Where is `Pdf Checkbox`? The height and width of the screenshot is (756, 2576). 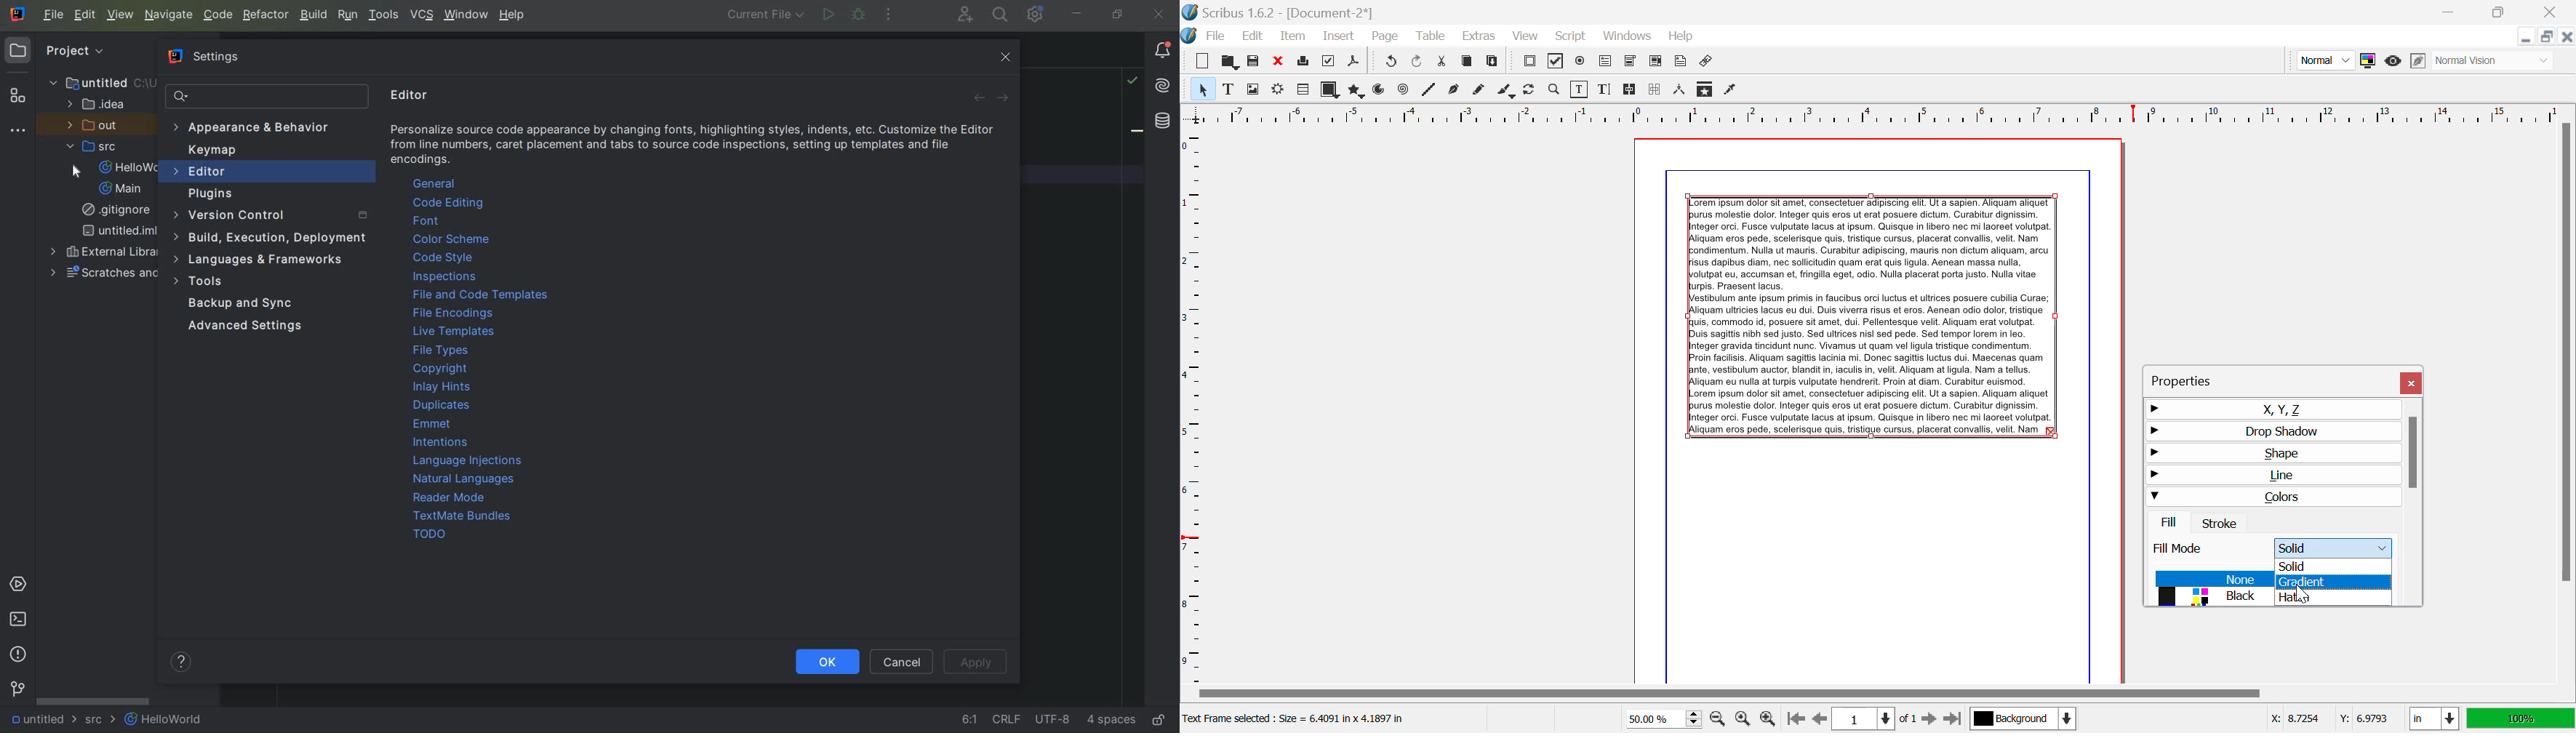 Pdf Checkbox is located at coordinates (1556, 63).